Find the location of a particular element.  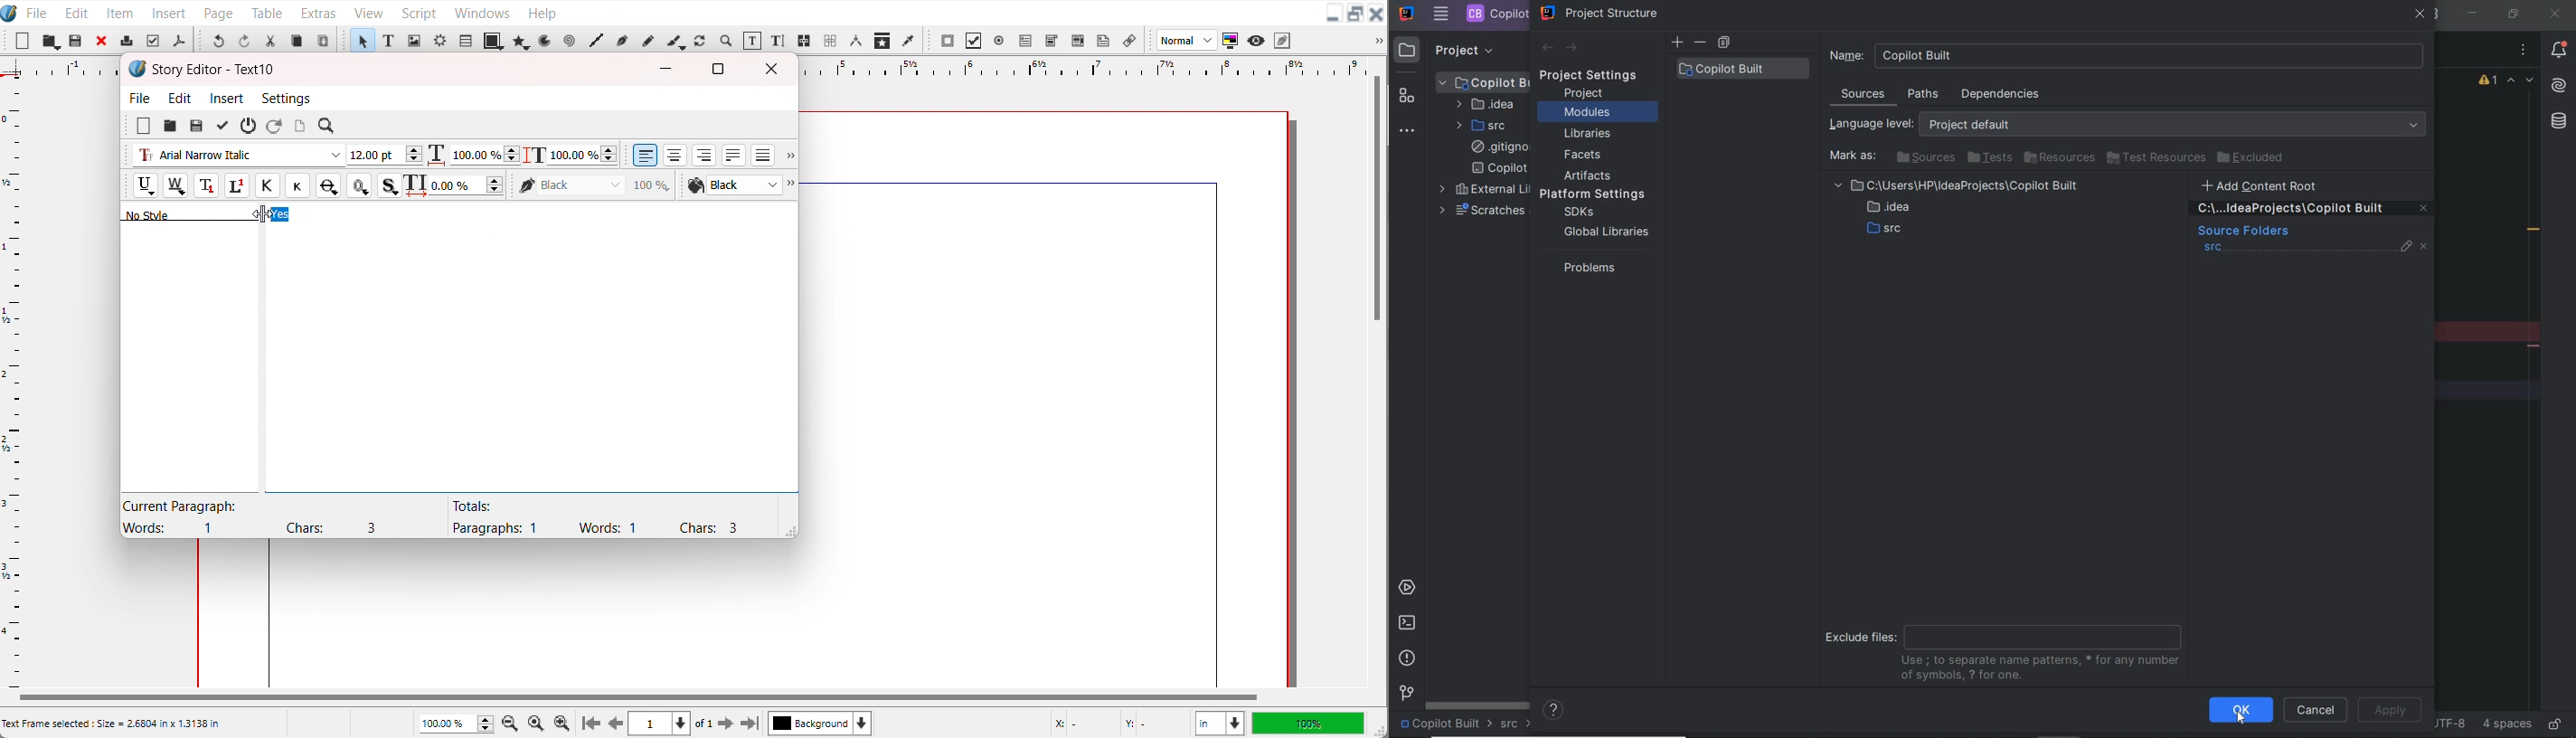

Insert is located at coordinates (228, 98).